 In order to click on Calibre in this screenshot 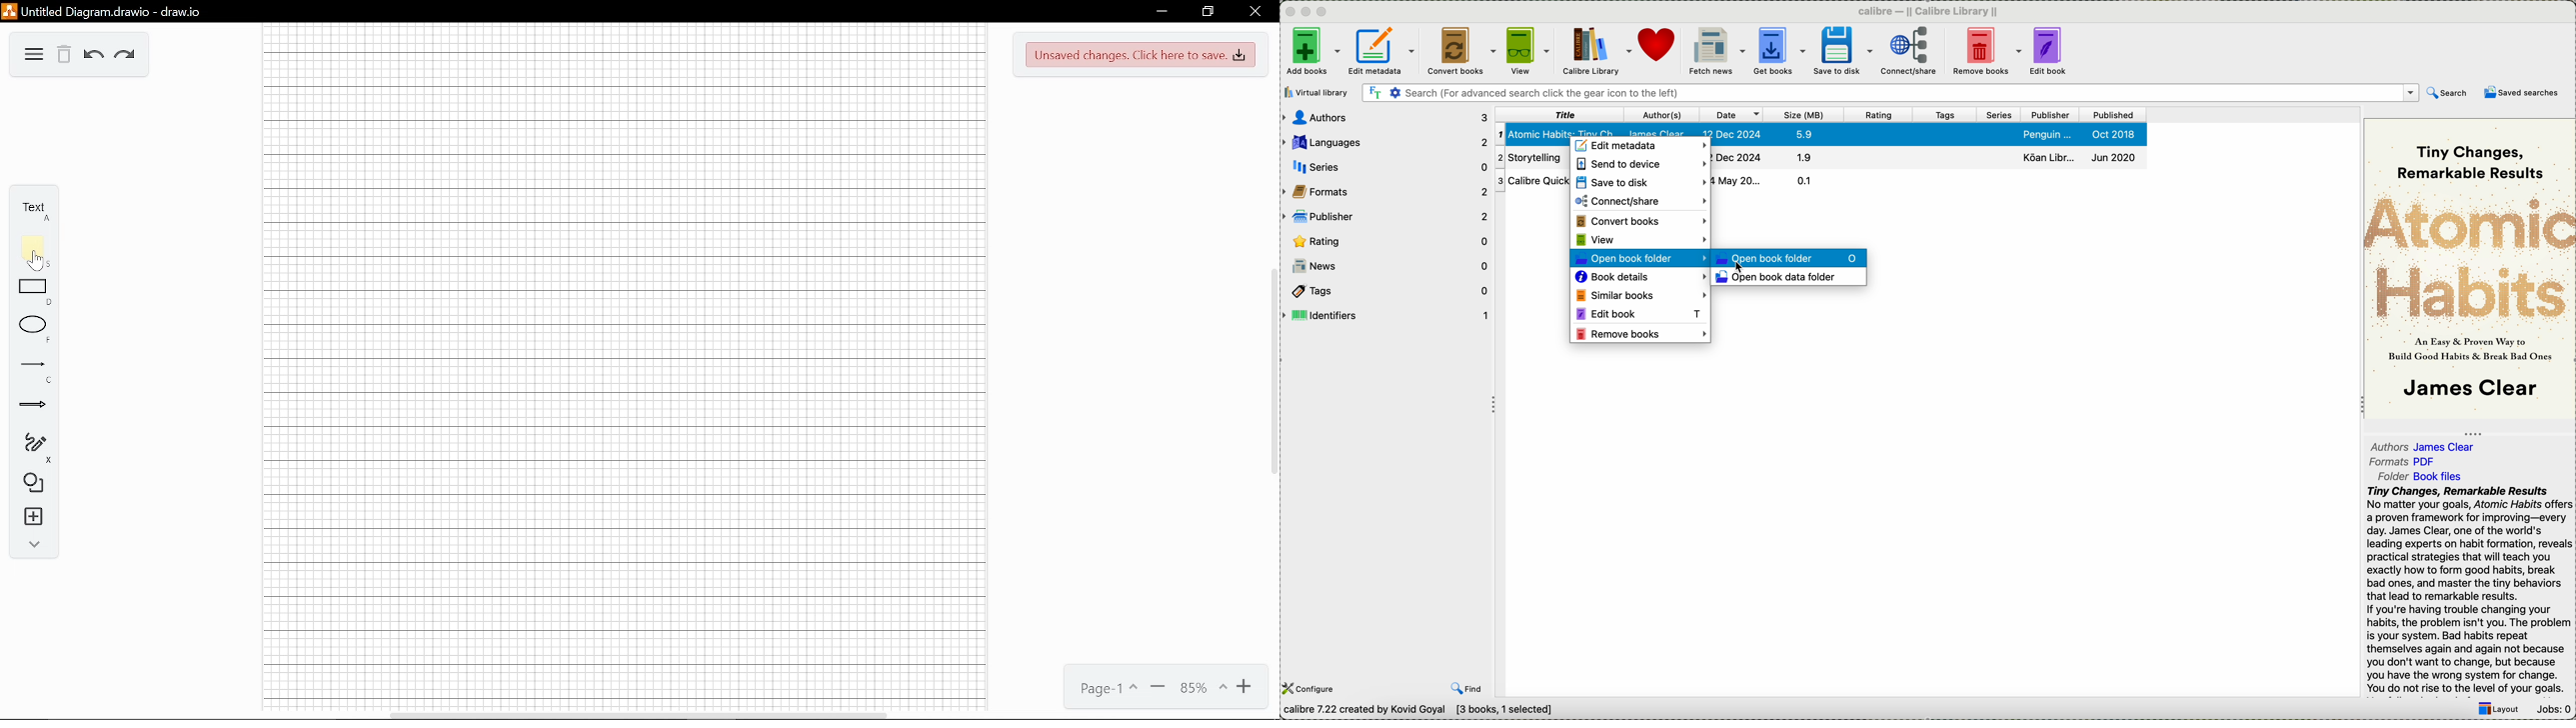, I will do `click(1933, 11)`.